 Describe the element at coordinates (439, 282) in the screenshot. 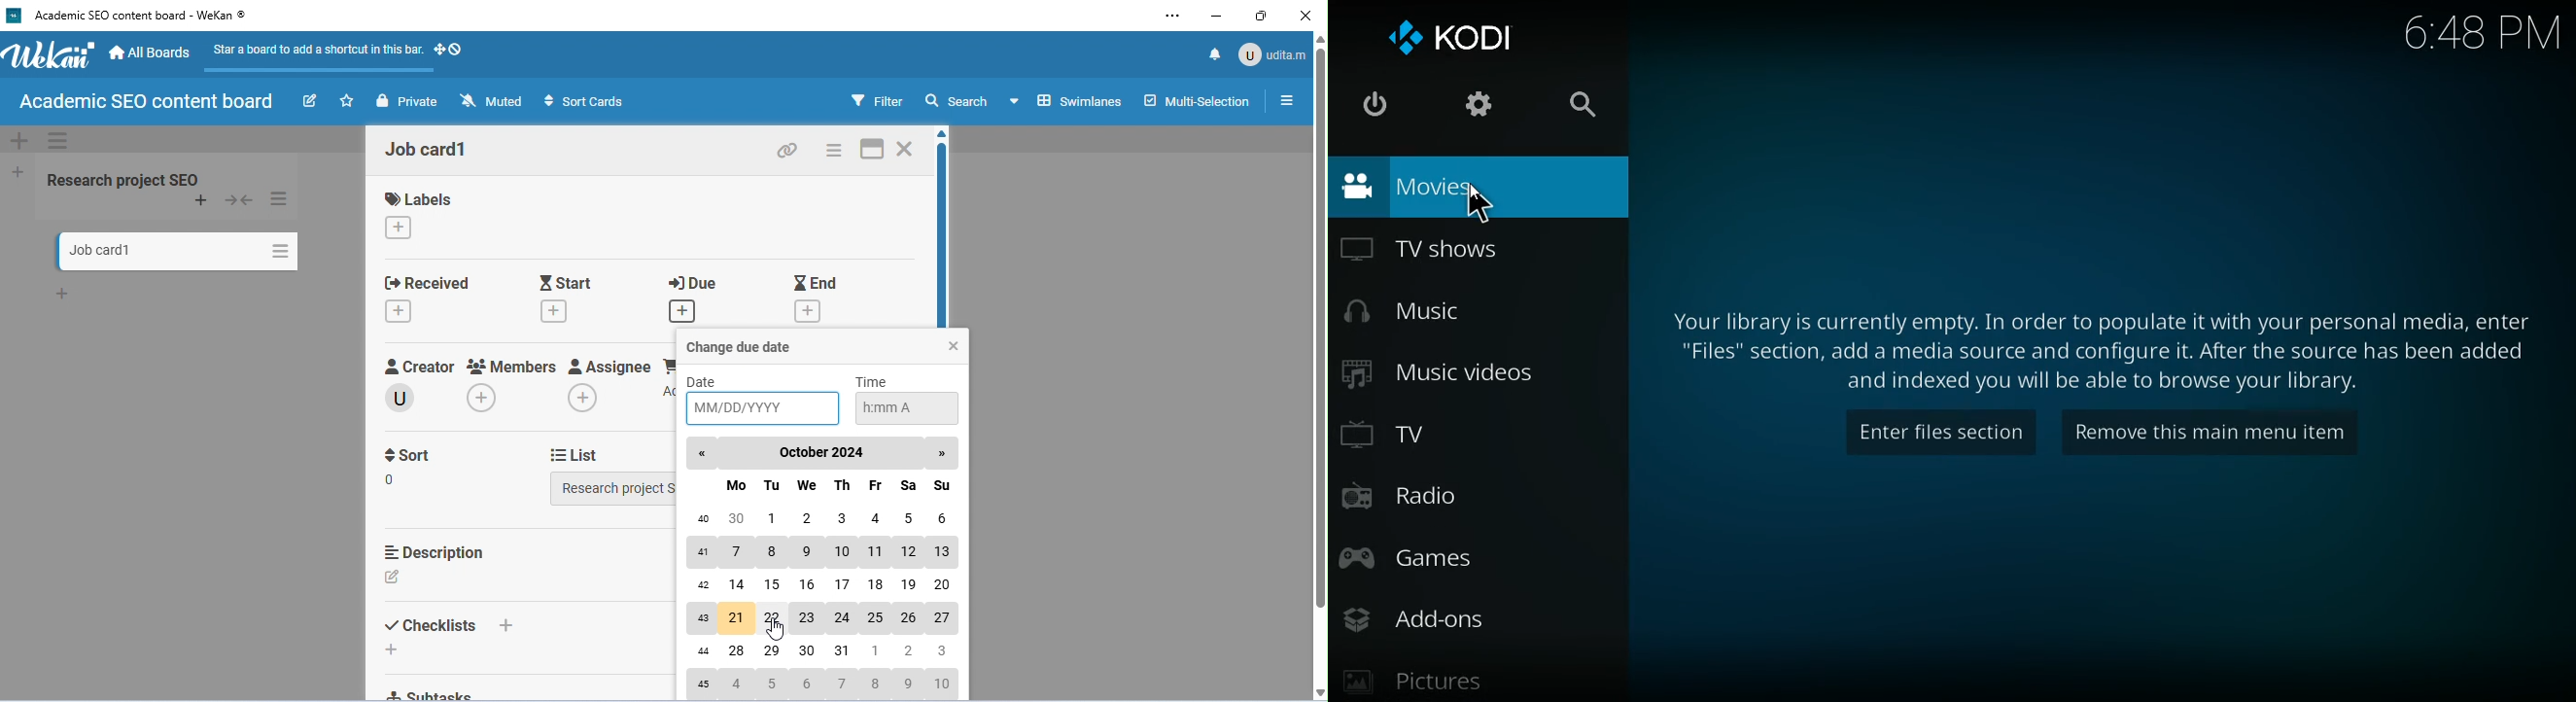

I see `received` at that location.